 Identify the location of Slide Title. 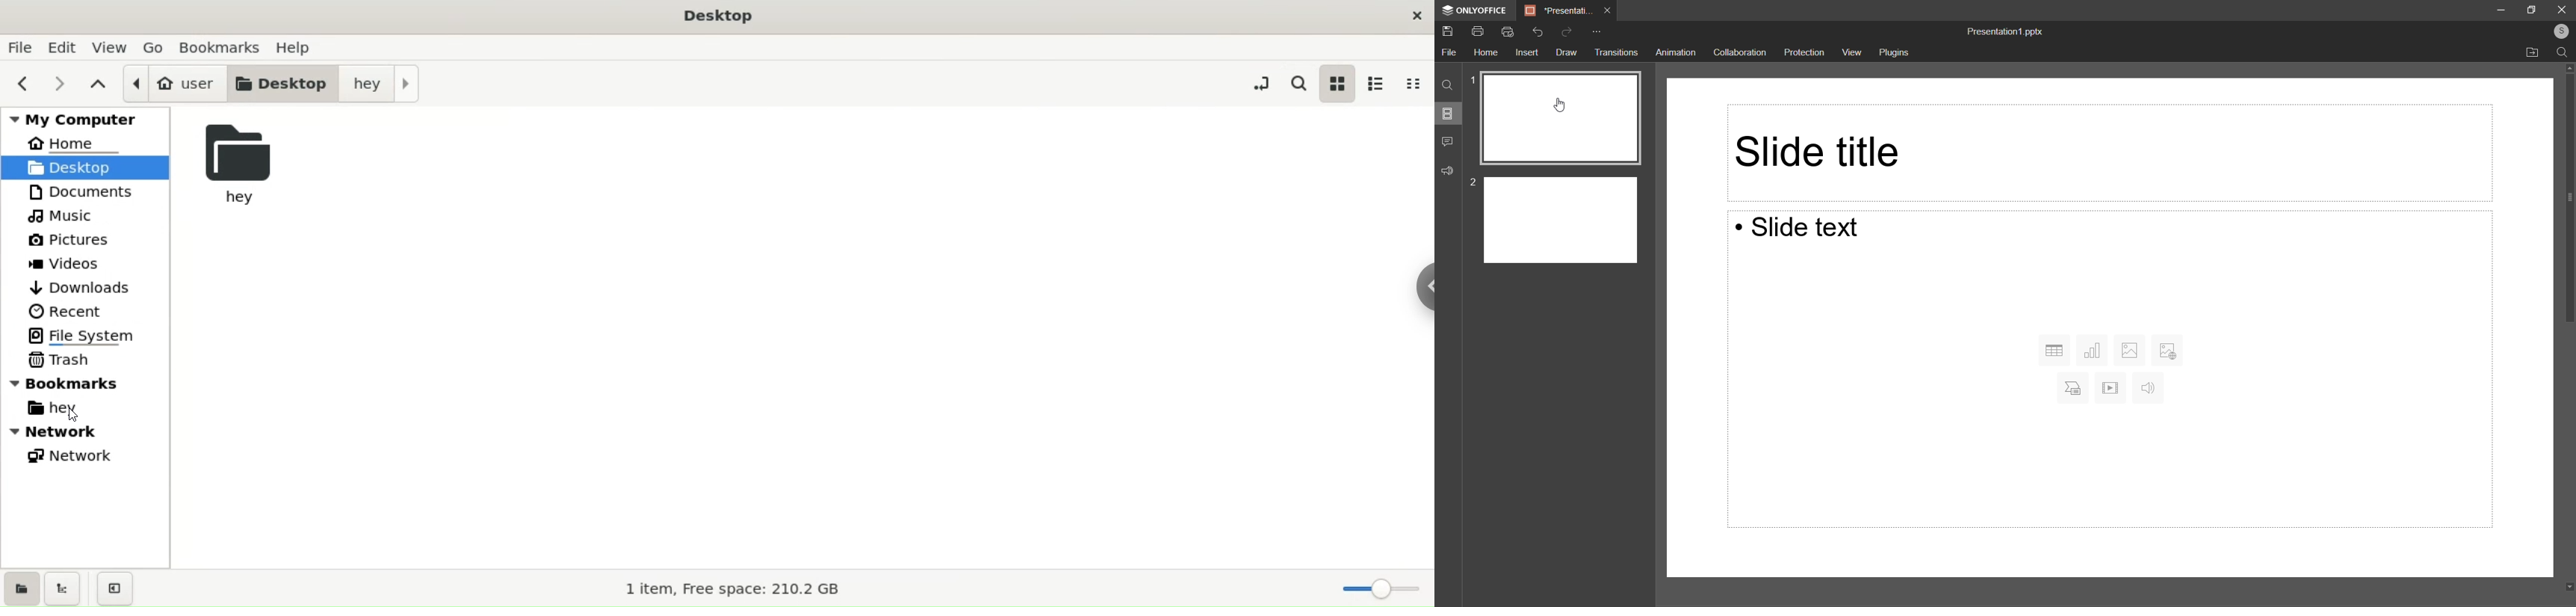
(2105, 151).